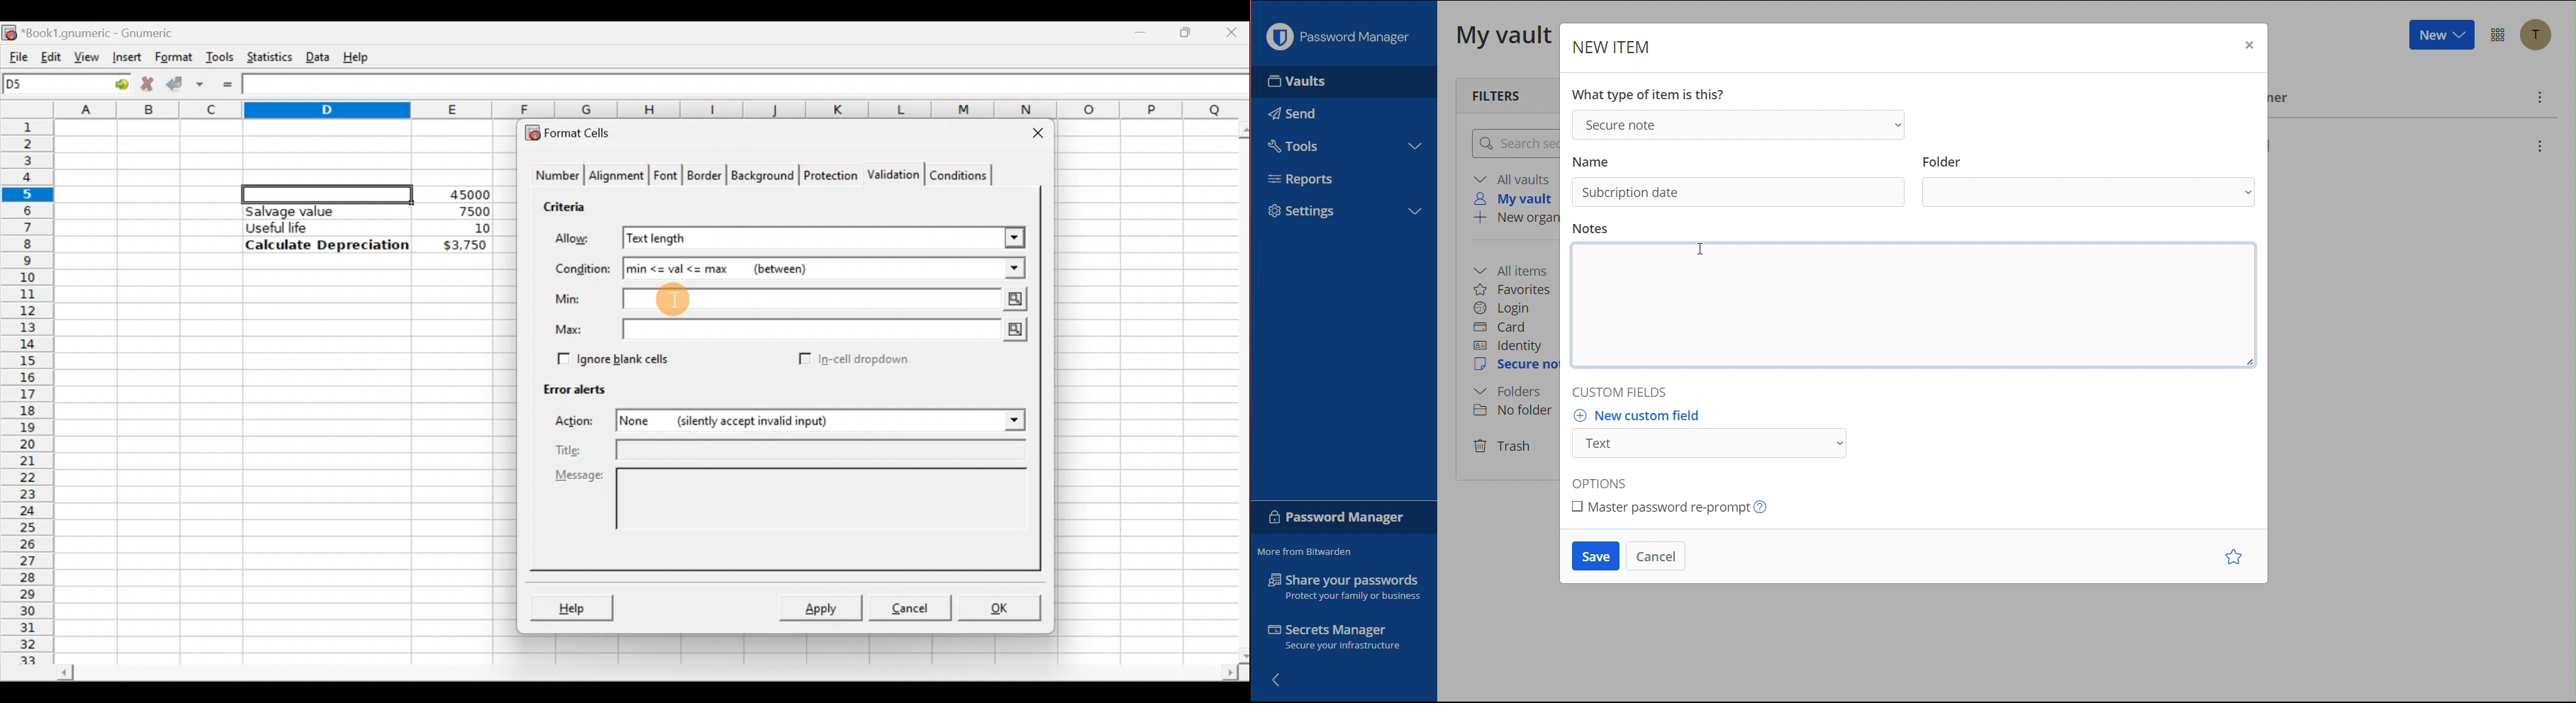 This screenshot has height=728, width=2576. I want to click on View, so click(89, 56).